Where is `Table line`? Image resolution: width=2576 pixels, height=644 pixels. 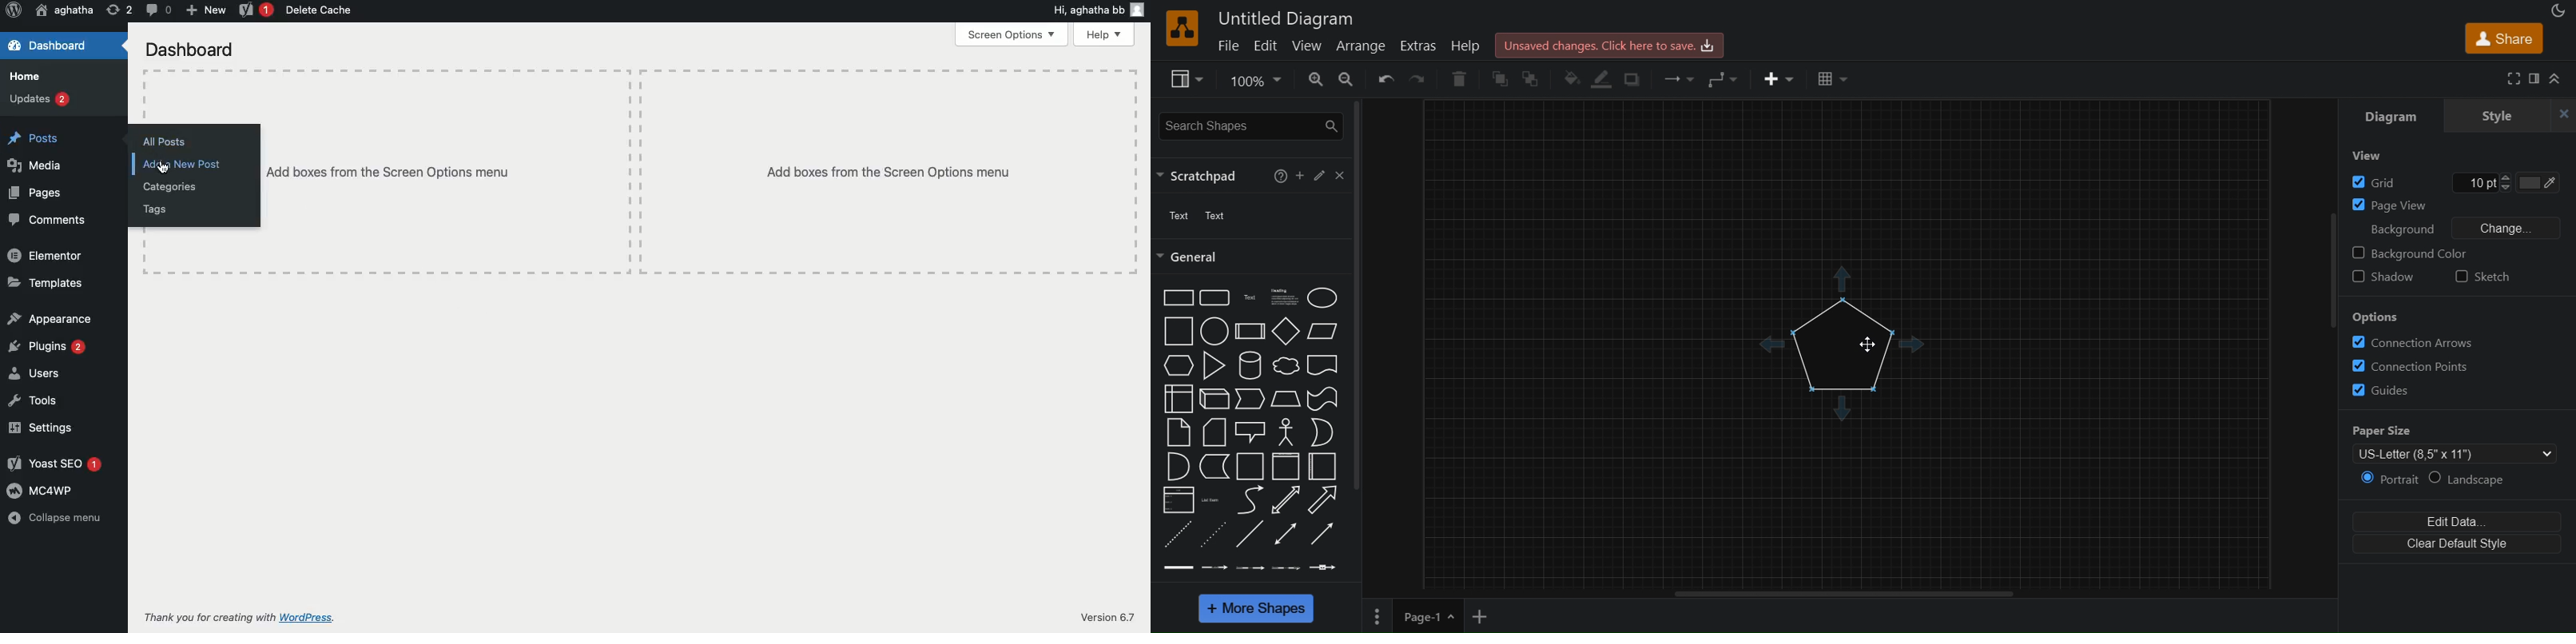 Table line is located at coordinates (641, 70).